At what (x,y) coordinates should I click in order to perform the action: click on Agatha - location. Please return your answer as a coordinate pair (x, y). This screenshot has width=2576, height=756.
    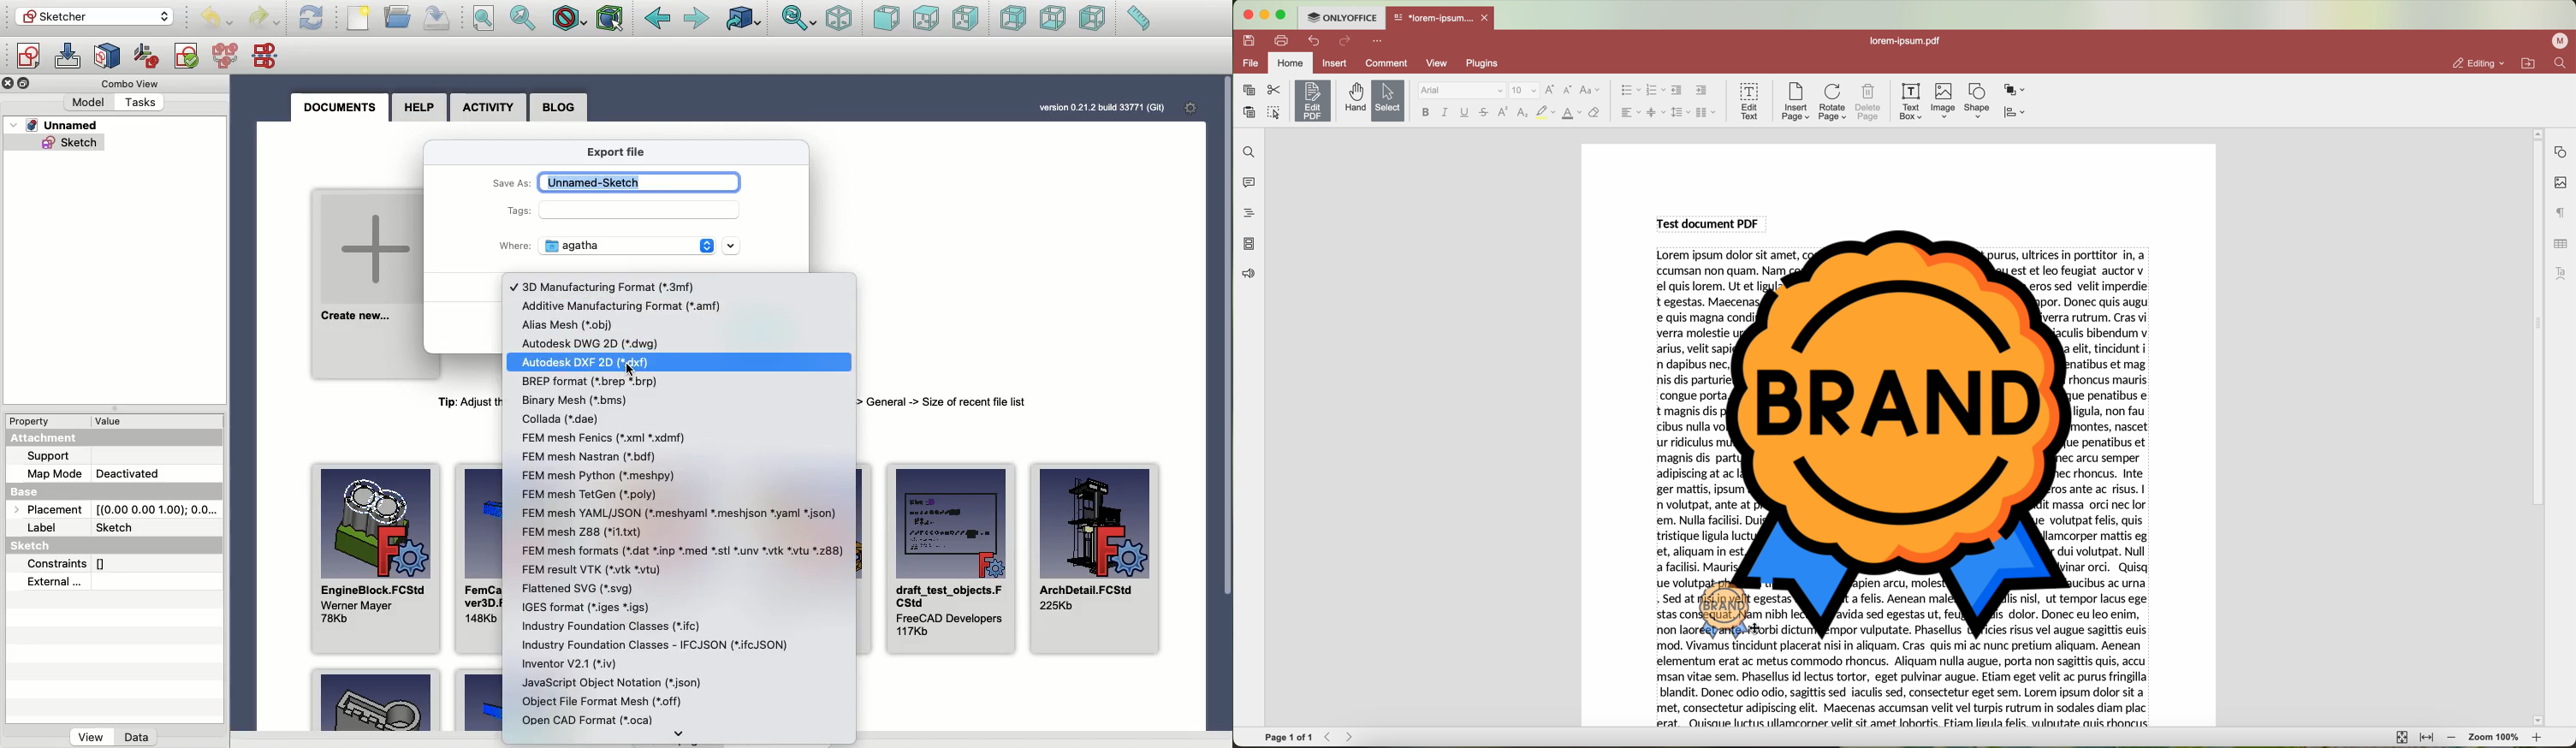
    Looking at the image, I should click on (643, 246).